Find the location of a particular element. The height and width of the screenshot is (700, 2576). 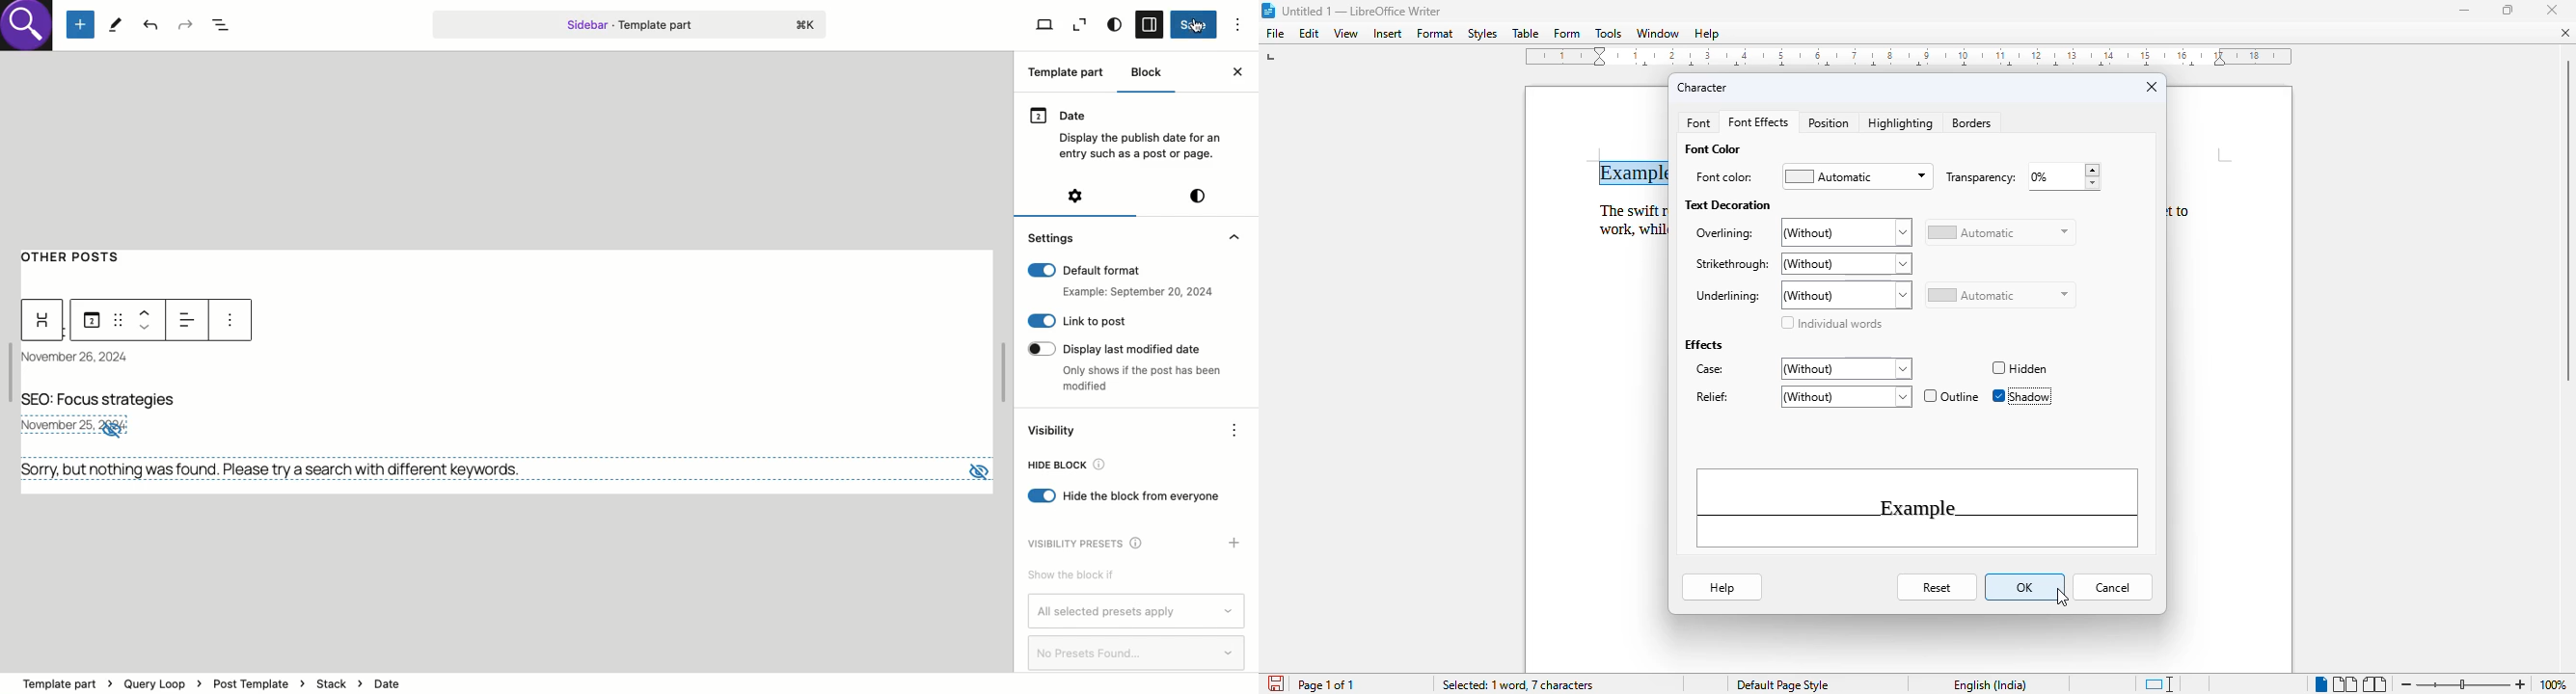

format is located at coordinates (1436, 33).